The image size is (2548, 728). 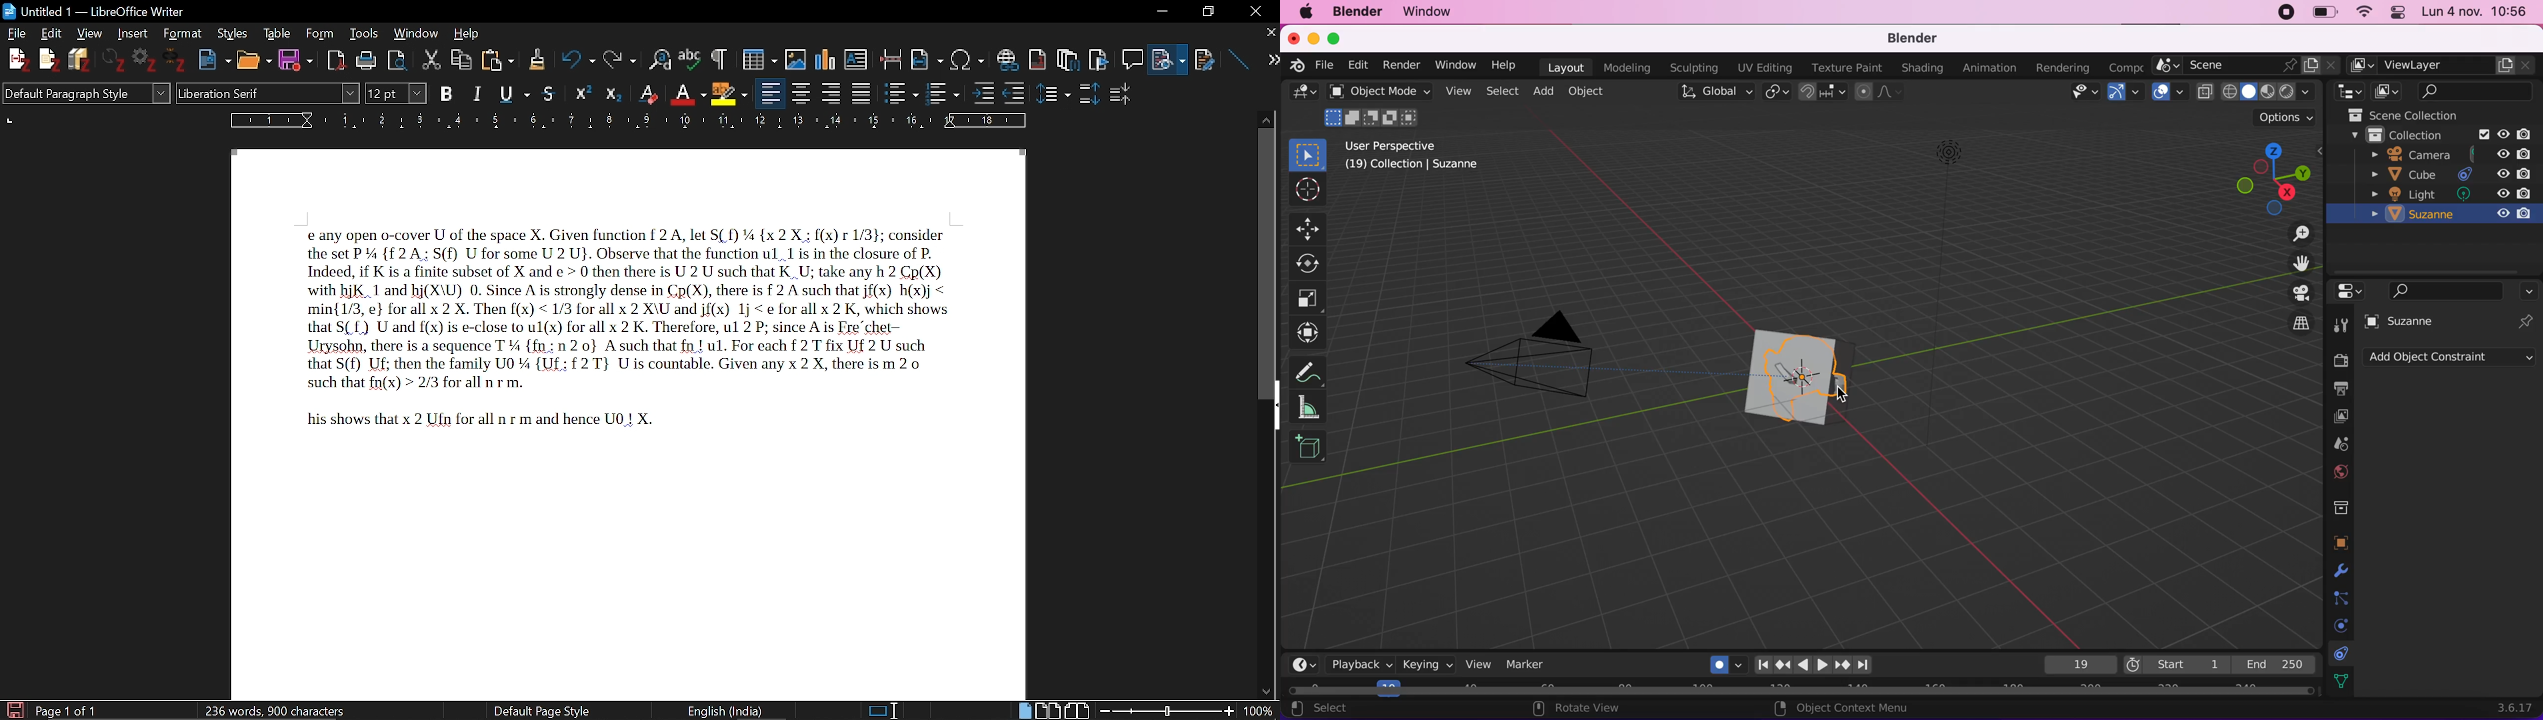 I want to click on select, so click(x=1331, y=710).